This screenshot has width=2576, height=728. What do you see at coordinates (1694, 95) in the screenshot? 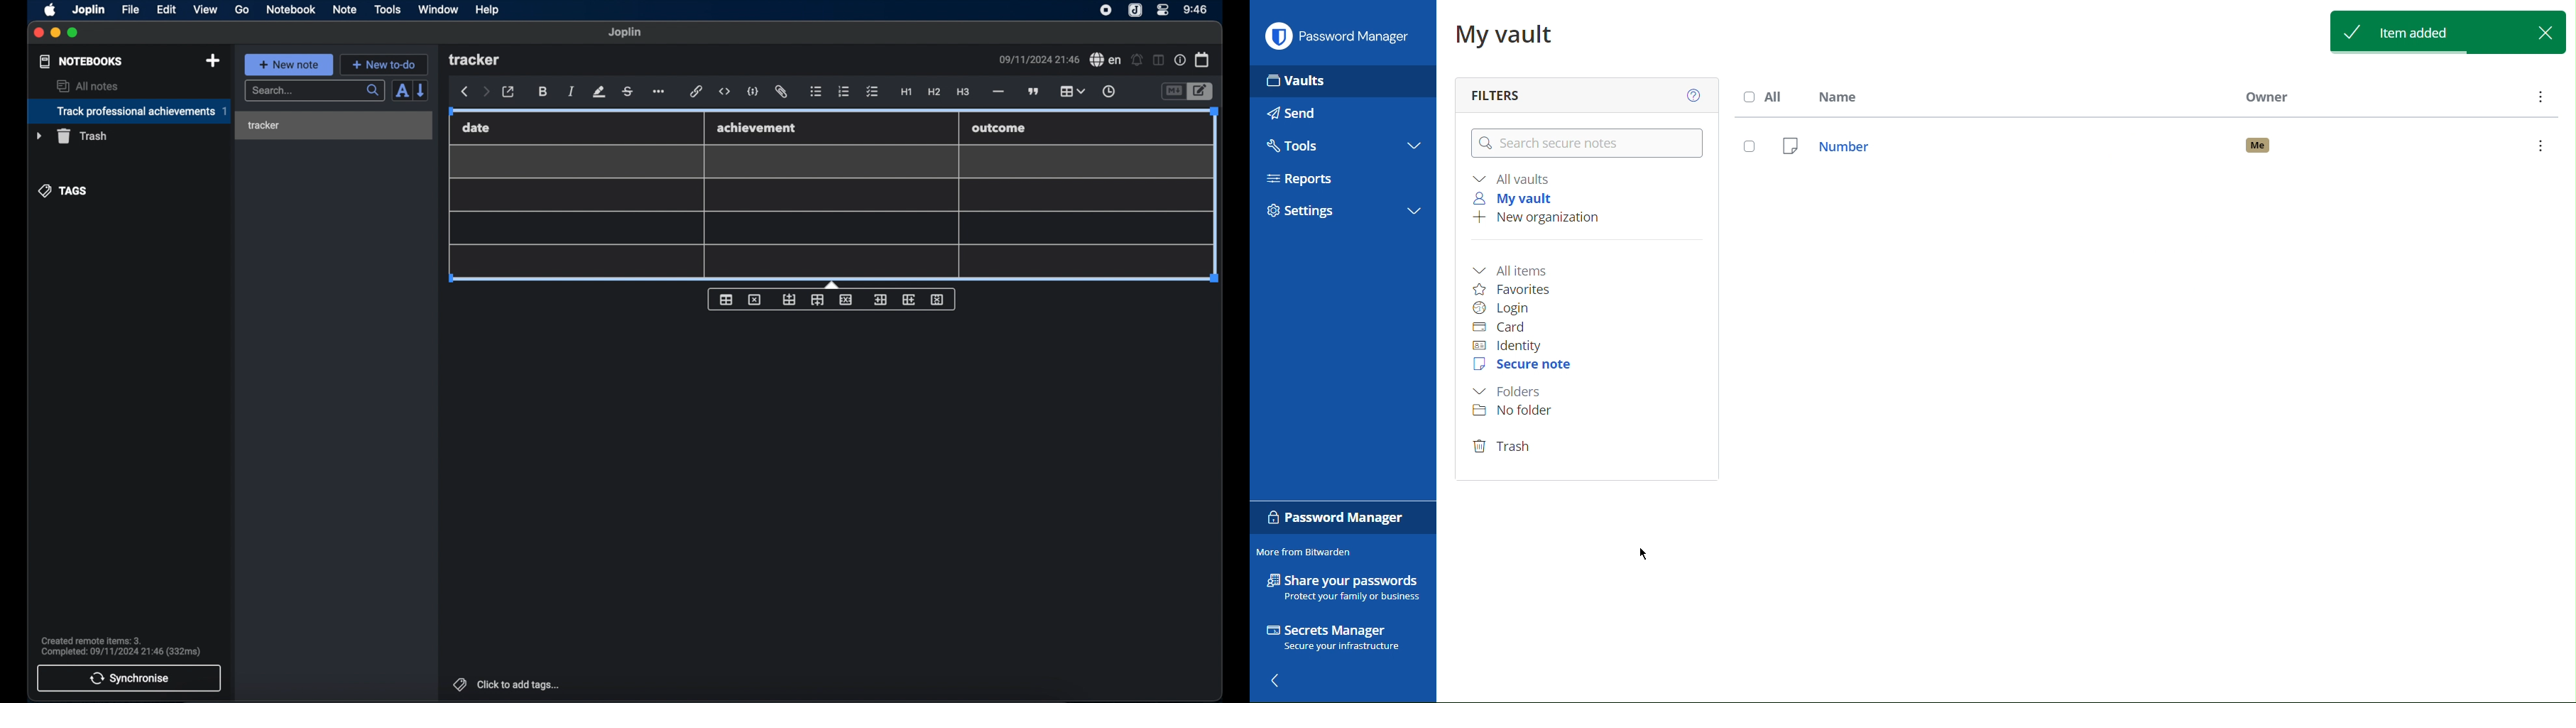
I see `Help` at bounding box center [1694, 95].